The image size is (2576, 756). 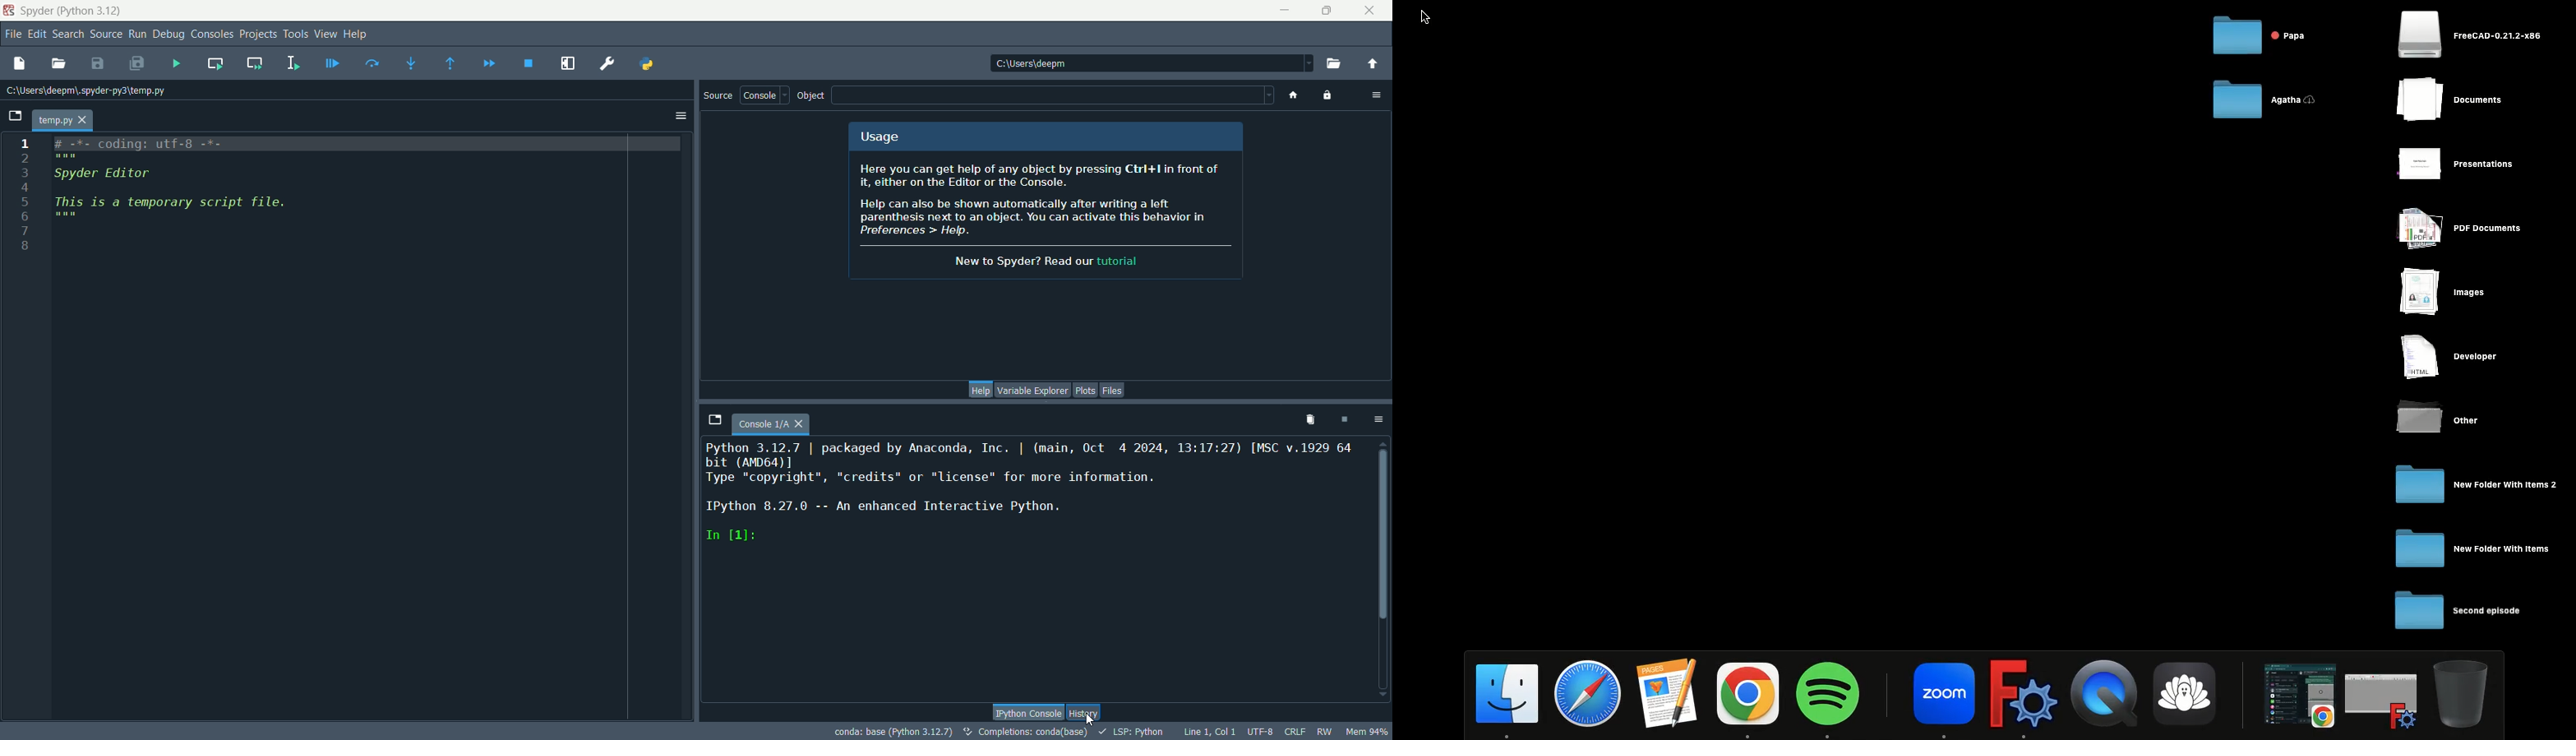 I want to click on Developer, so click(x=2449, y=358).